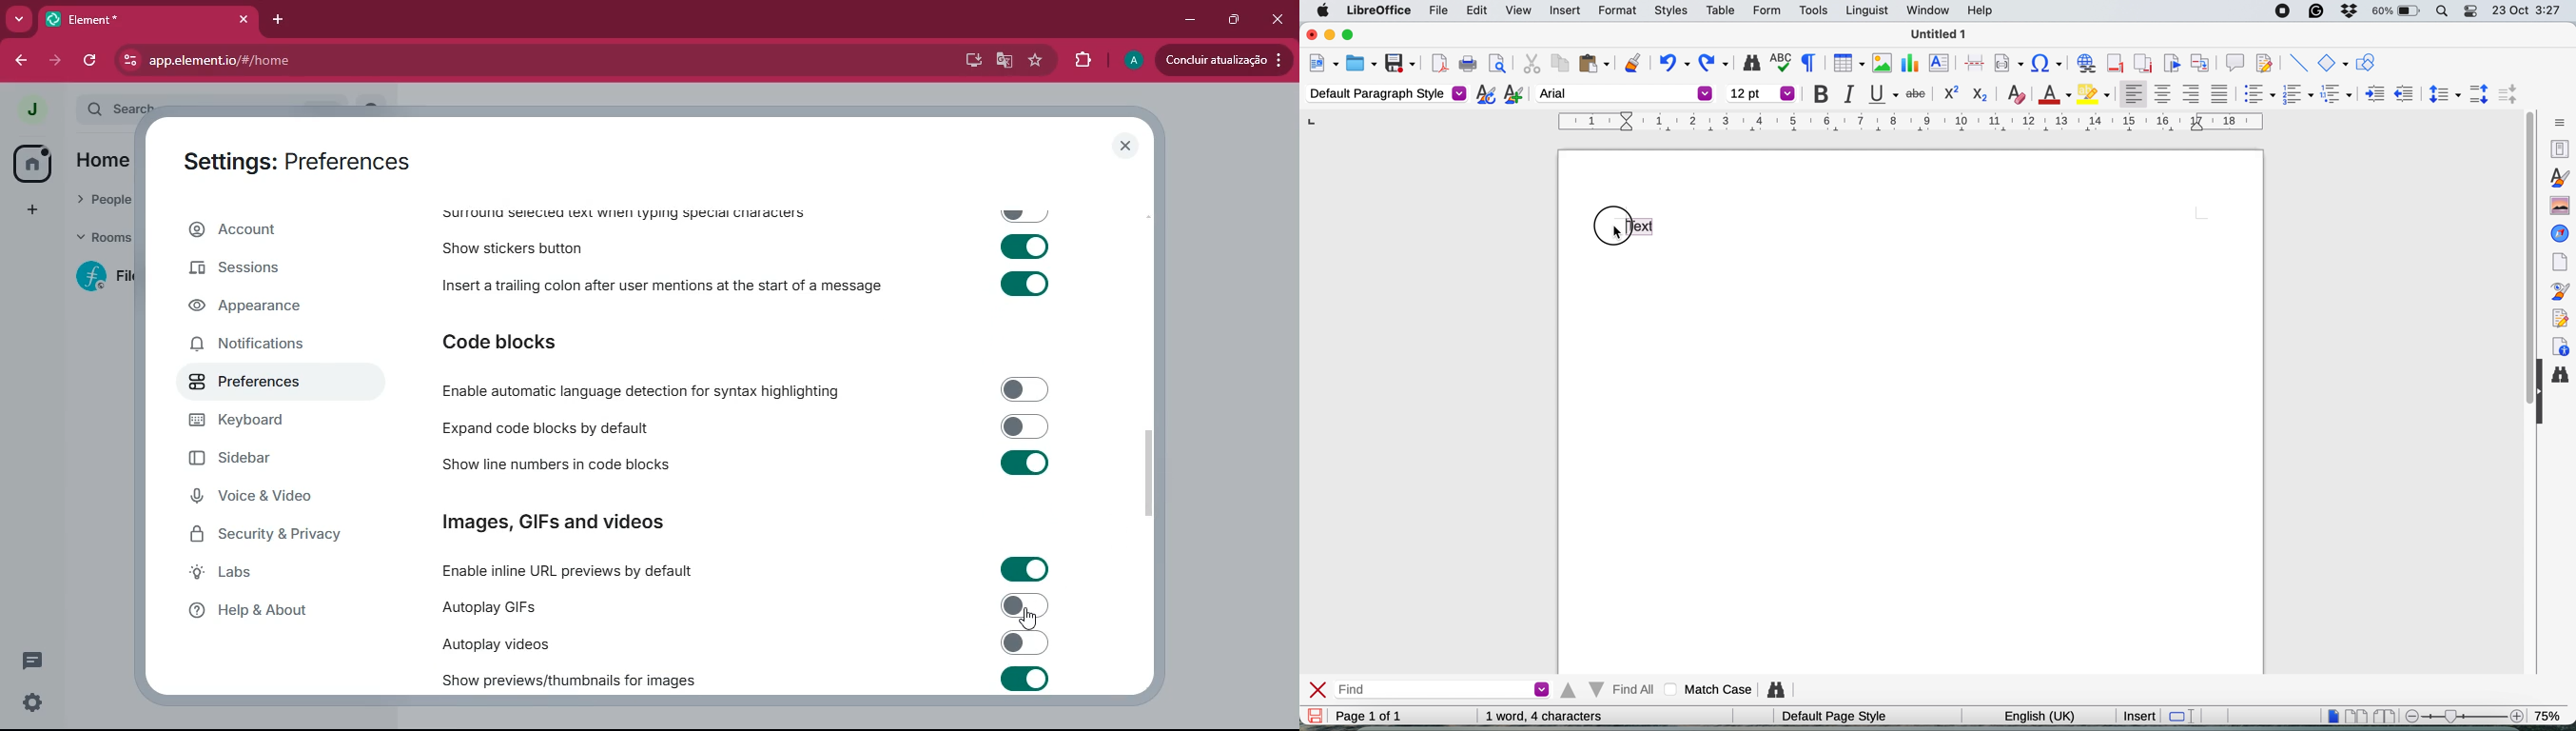 This screenshot has height=756, width=2576. Describe the element at coordinates (1512, 95) in the screenshot. I see `new style from selection` at that location.